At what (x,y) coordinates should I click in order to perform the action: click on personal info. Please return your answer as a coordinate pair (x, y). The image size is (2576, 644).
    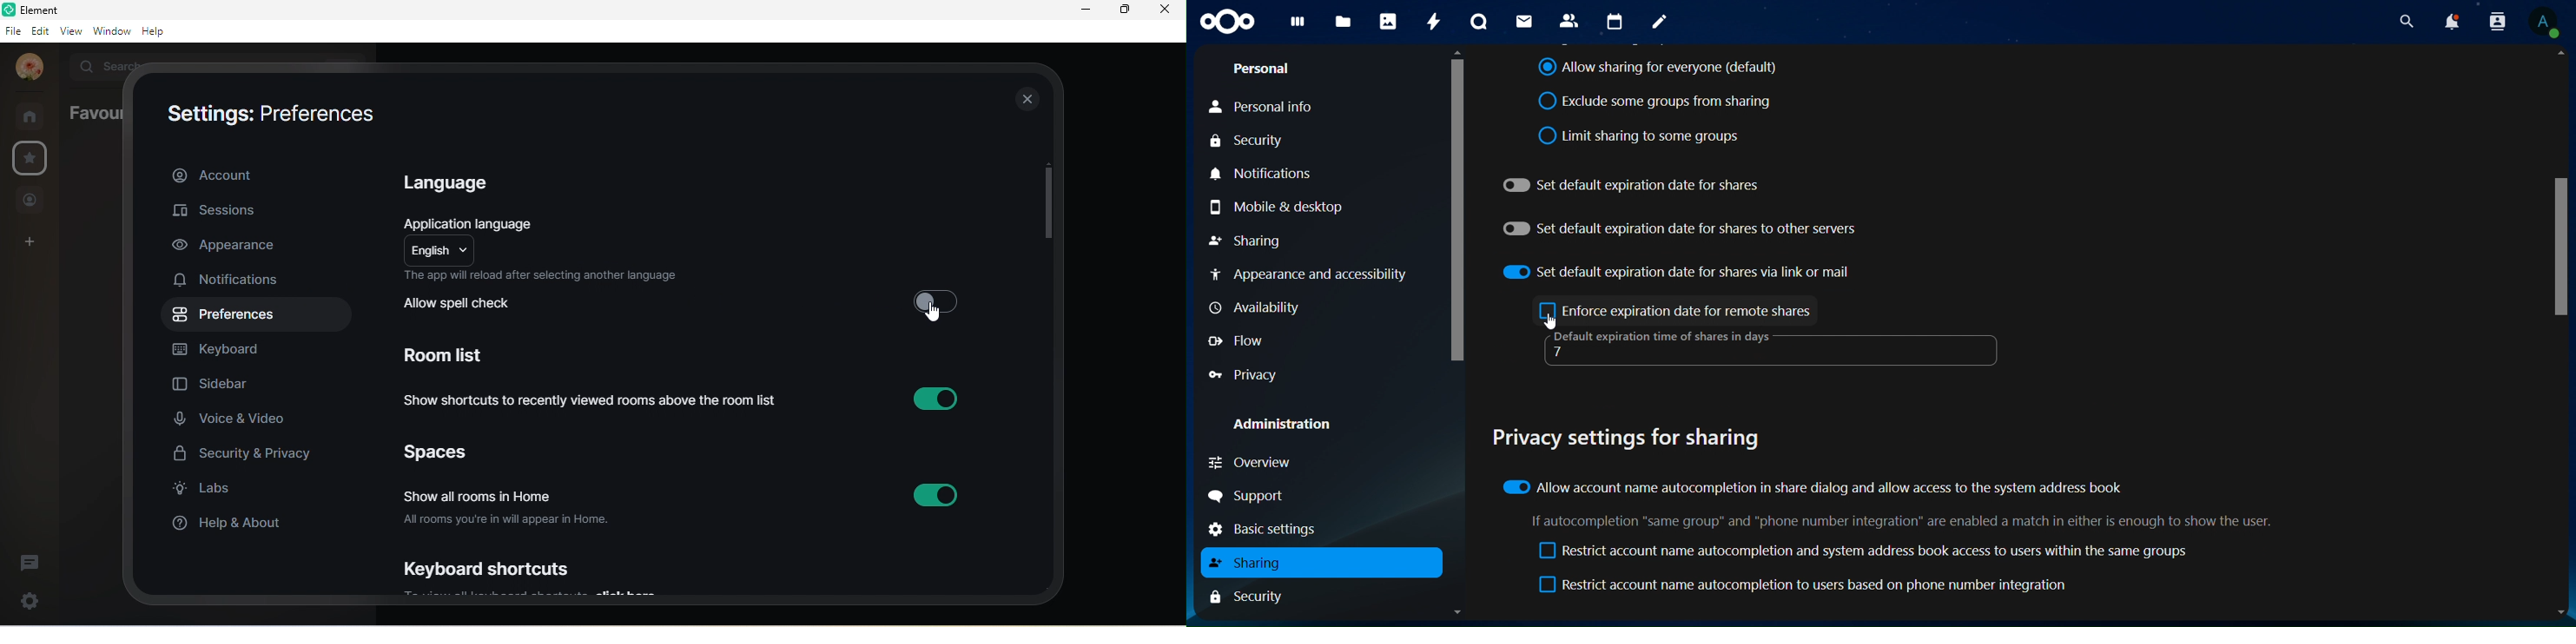
    Looking at the image, I should click on (1266, 107).